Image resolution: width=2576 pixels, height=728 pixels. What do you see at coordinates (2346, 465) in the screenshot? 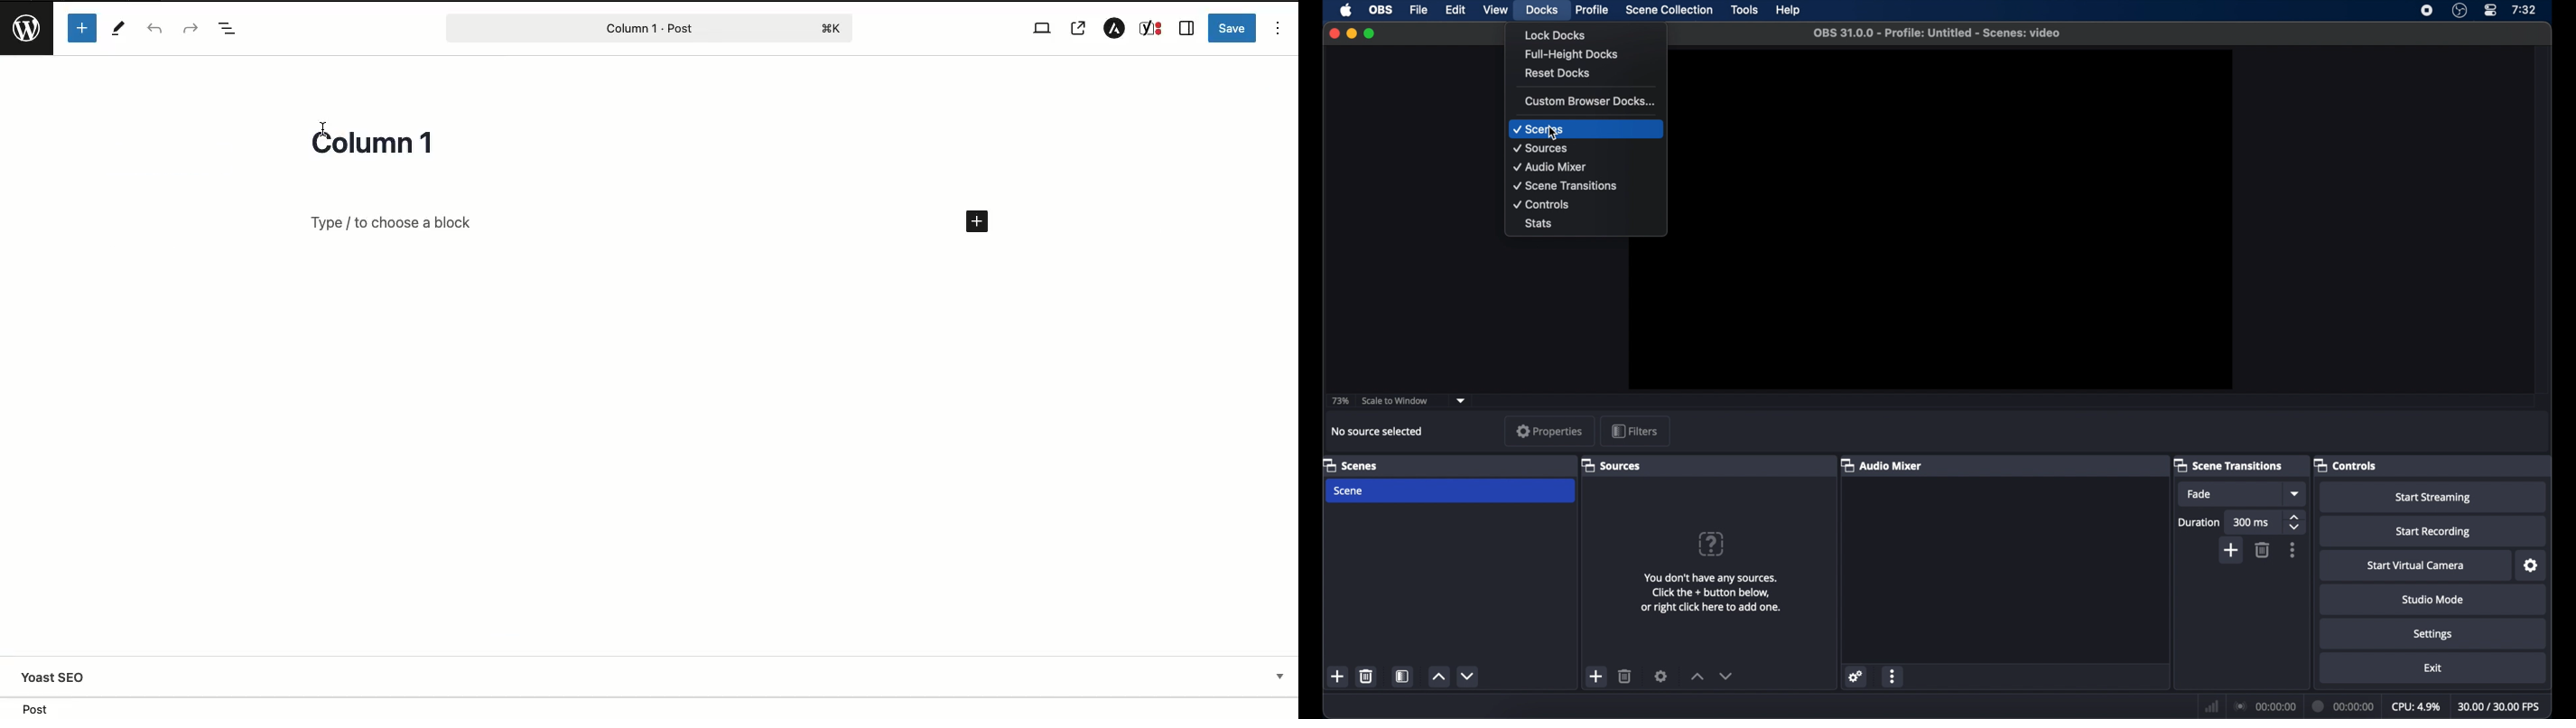
I see `controls` at bounding box center [2346, 465].